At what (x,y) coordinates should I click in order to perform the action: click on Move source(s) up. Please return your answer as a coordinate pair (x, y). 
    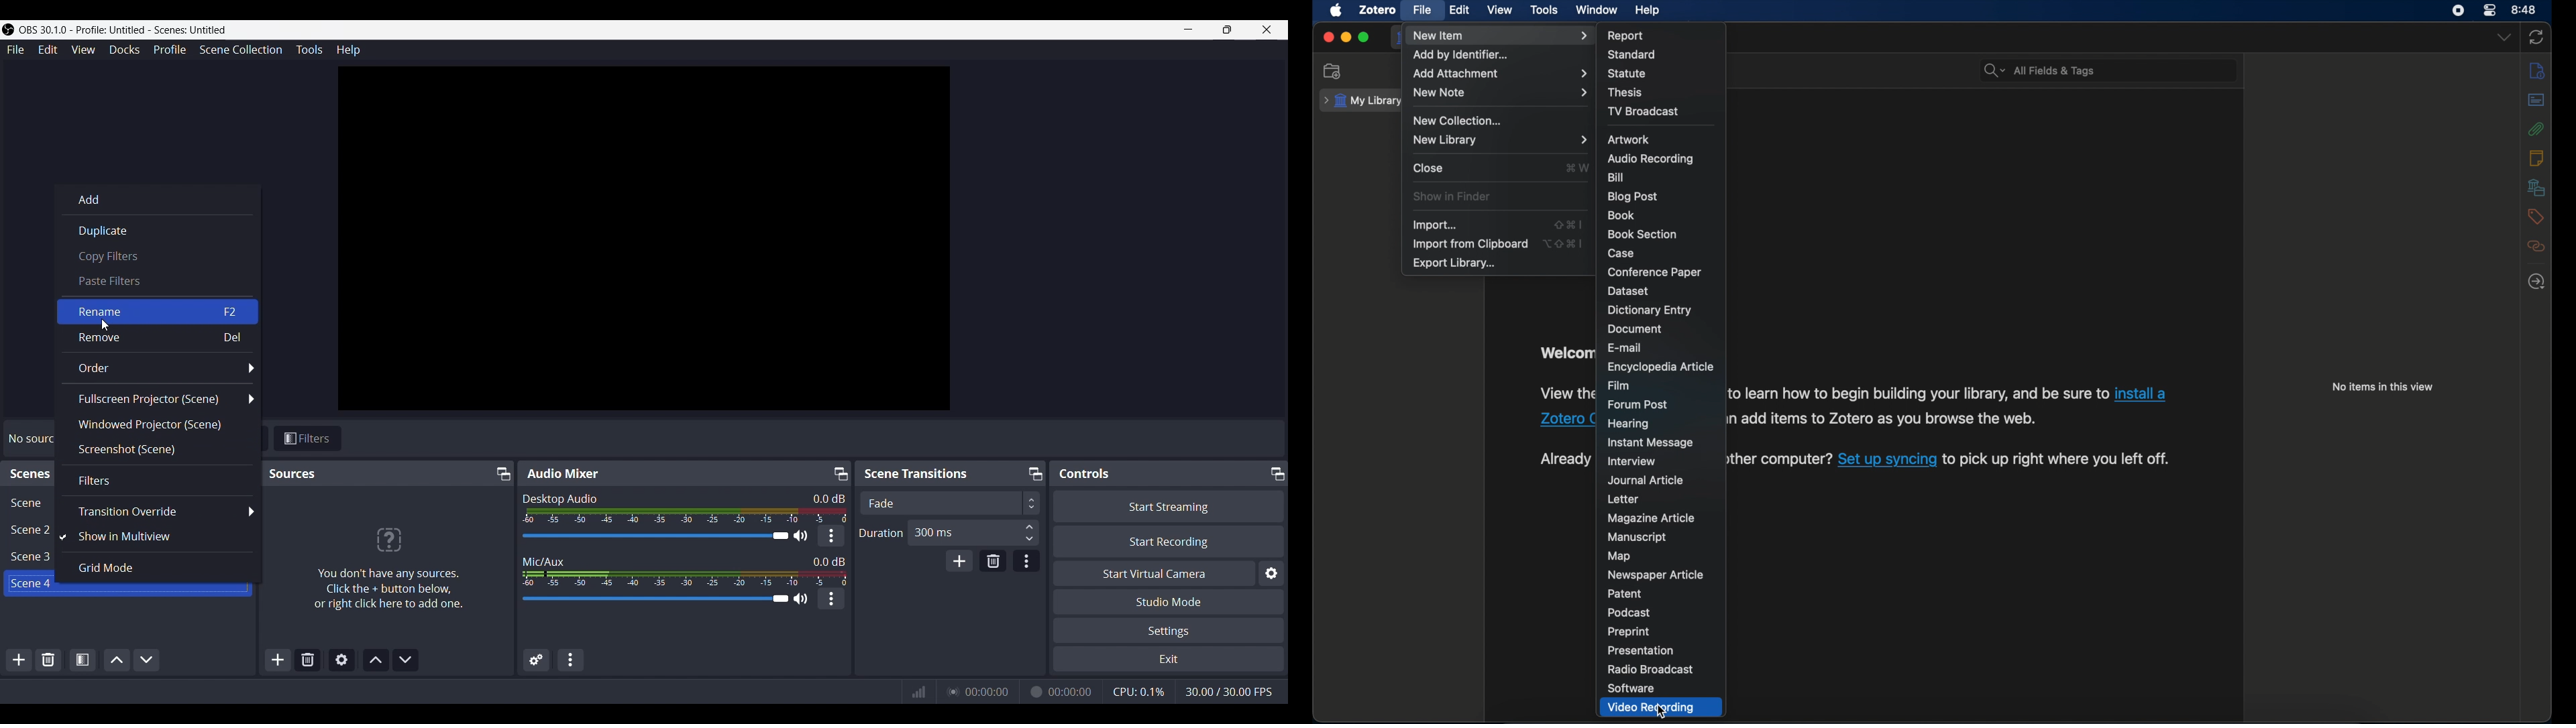
    Looking at the image, I should click on (376, 660).